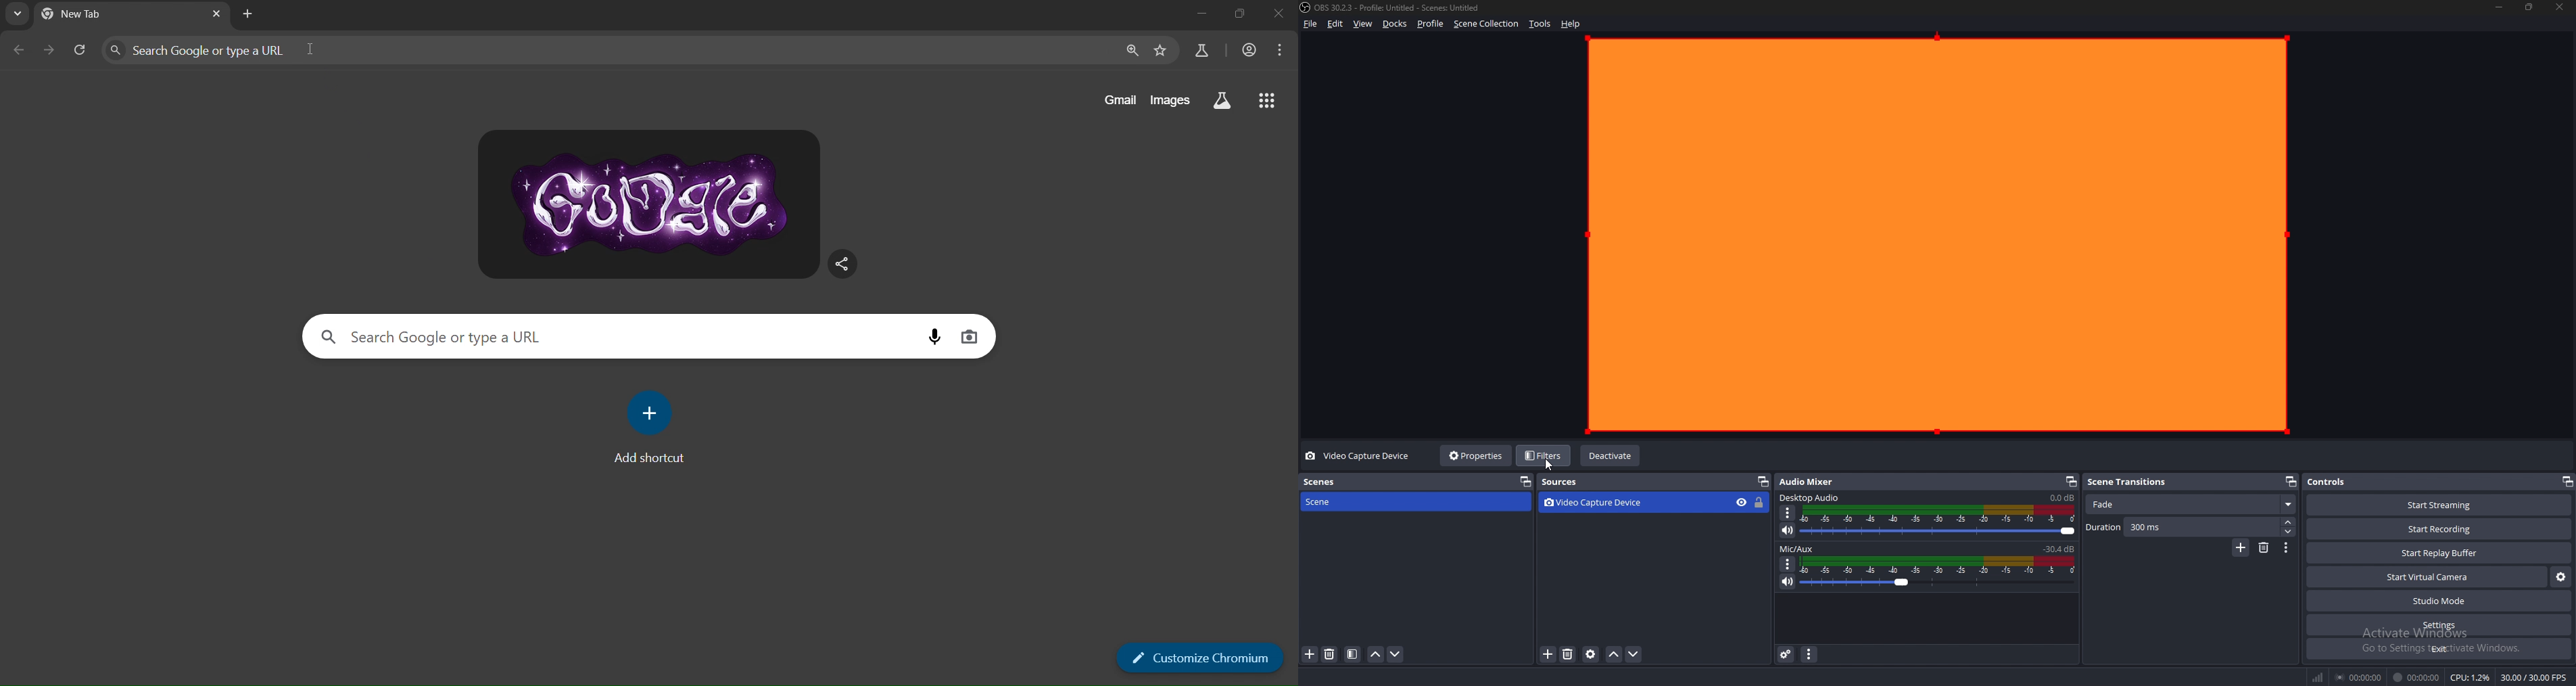  I want to click on file, so click(1309, 24).